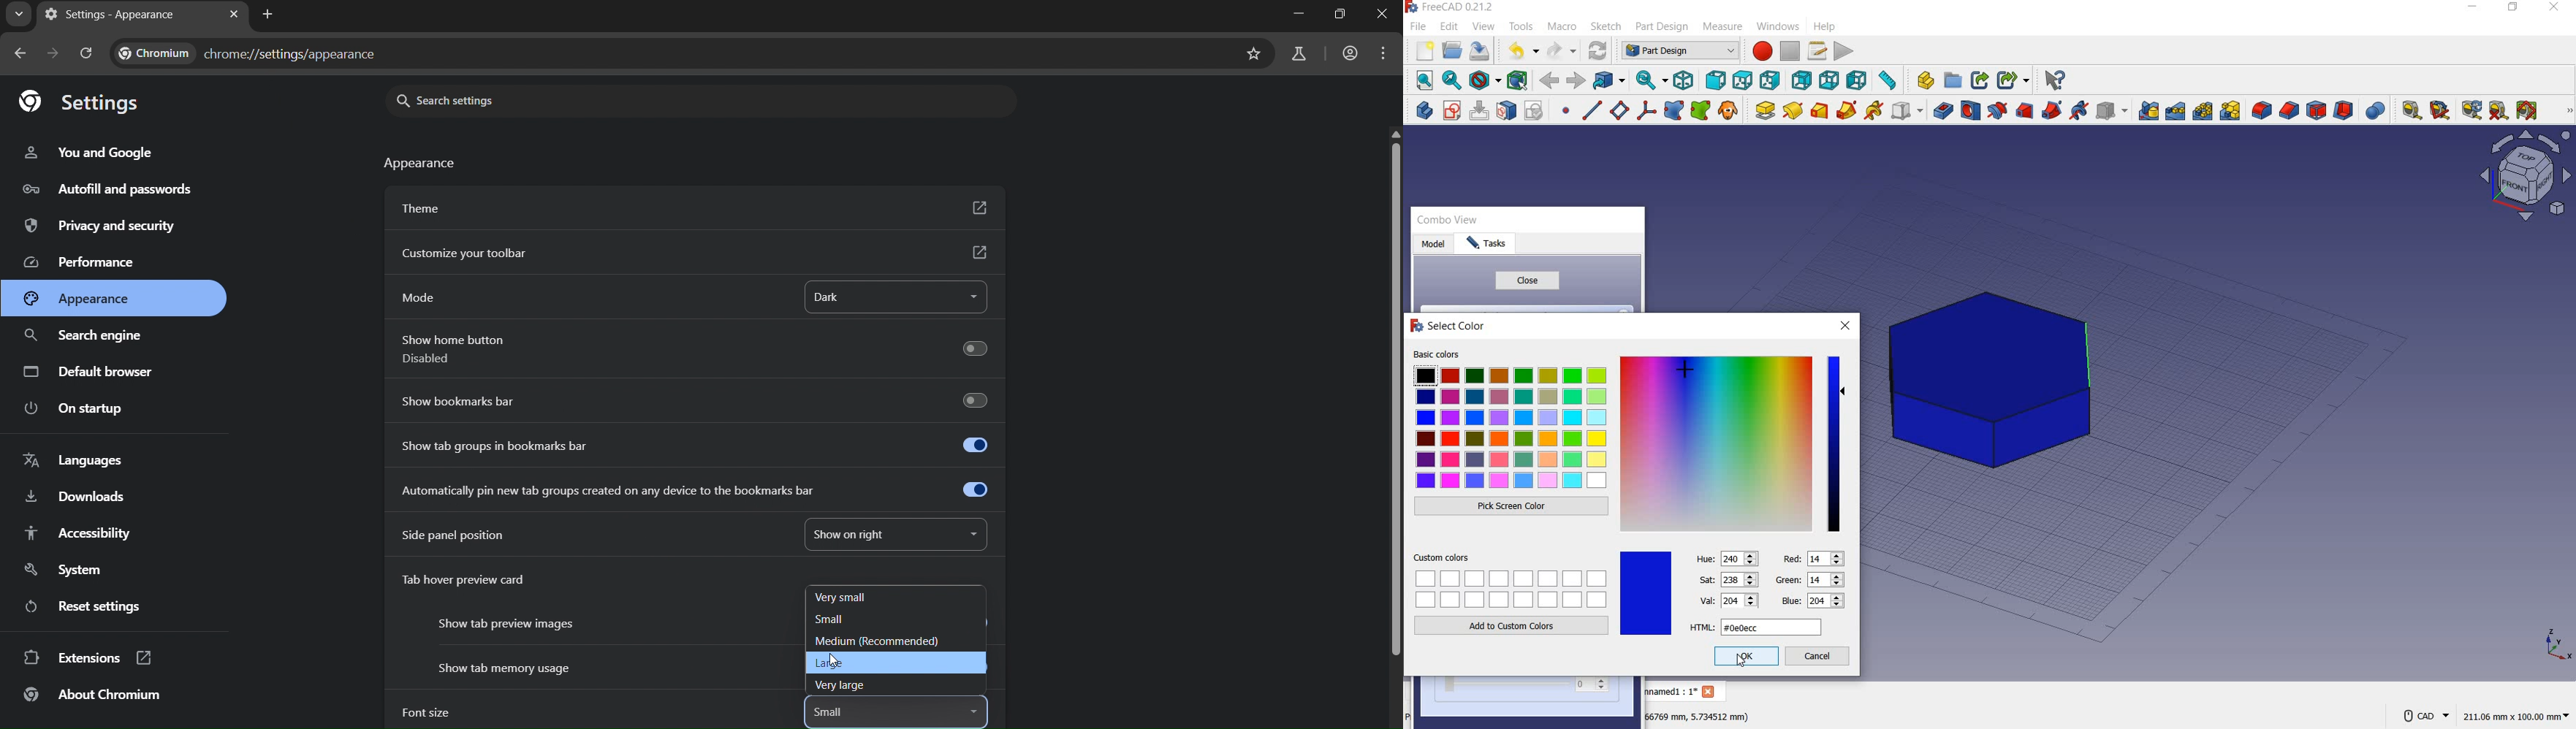  Describe the element at coordinates (1479, 50) in the screenshot. I see `save` at that location.